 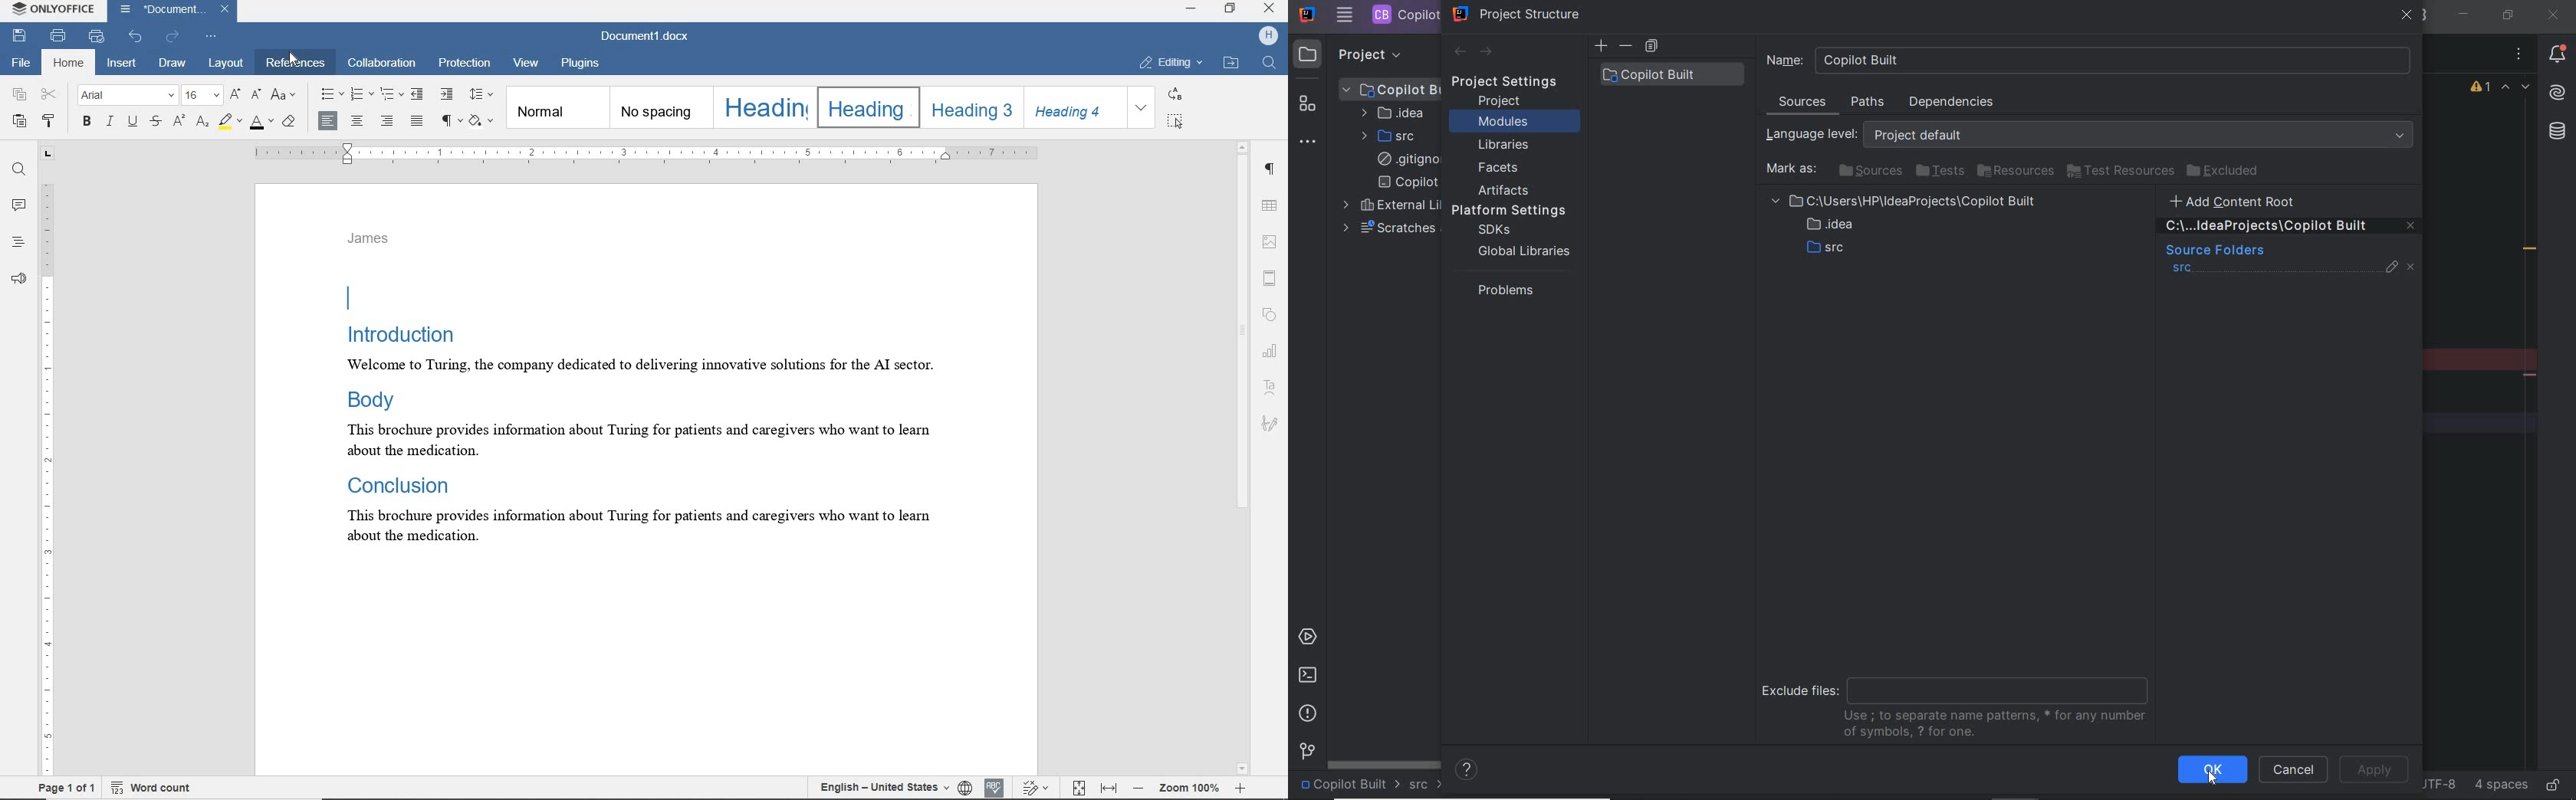 I want to click on remove line, so click(x=2532, y=375).